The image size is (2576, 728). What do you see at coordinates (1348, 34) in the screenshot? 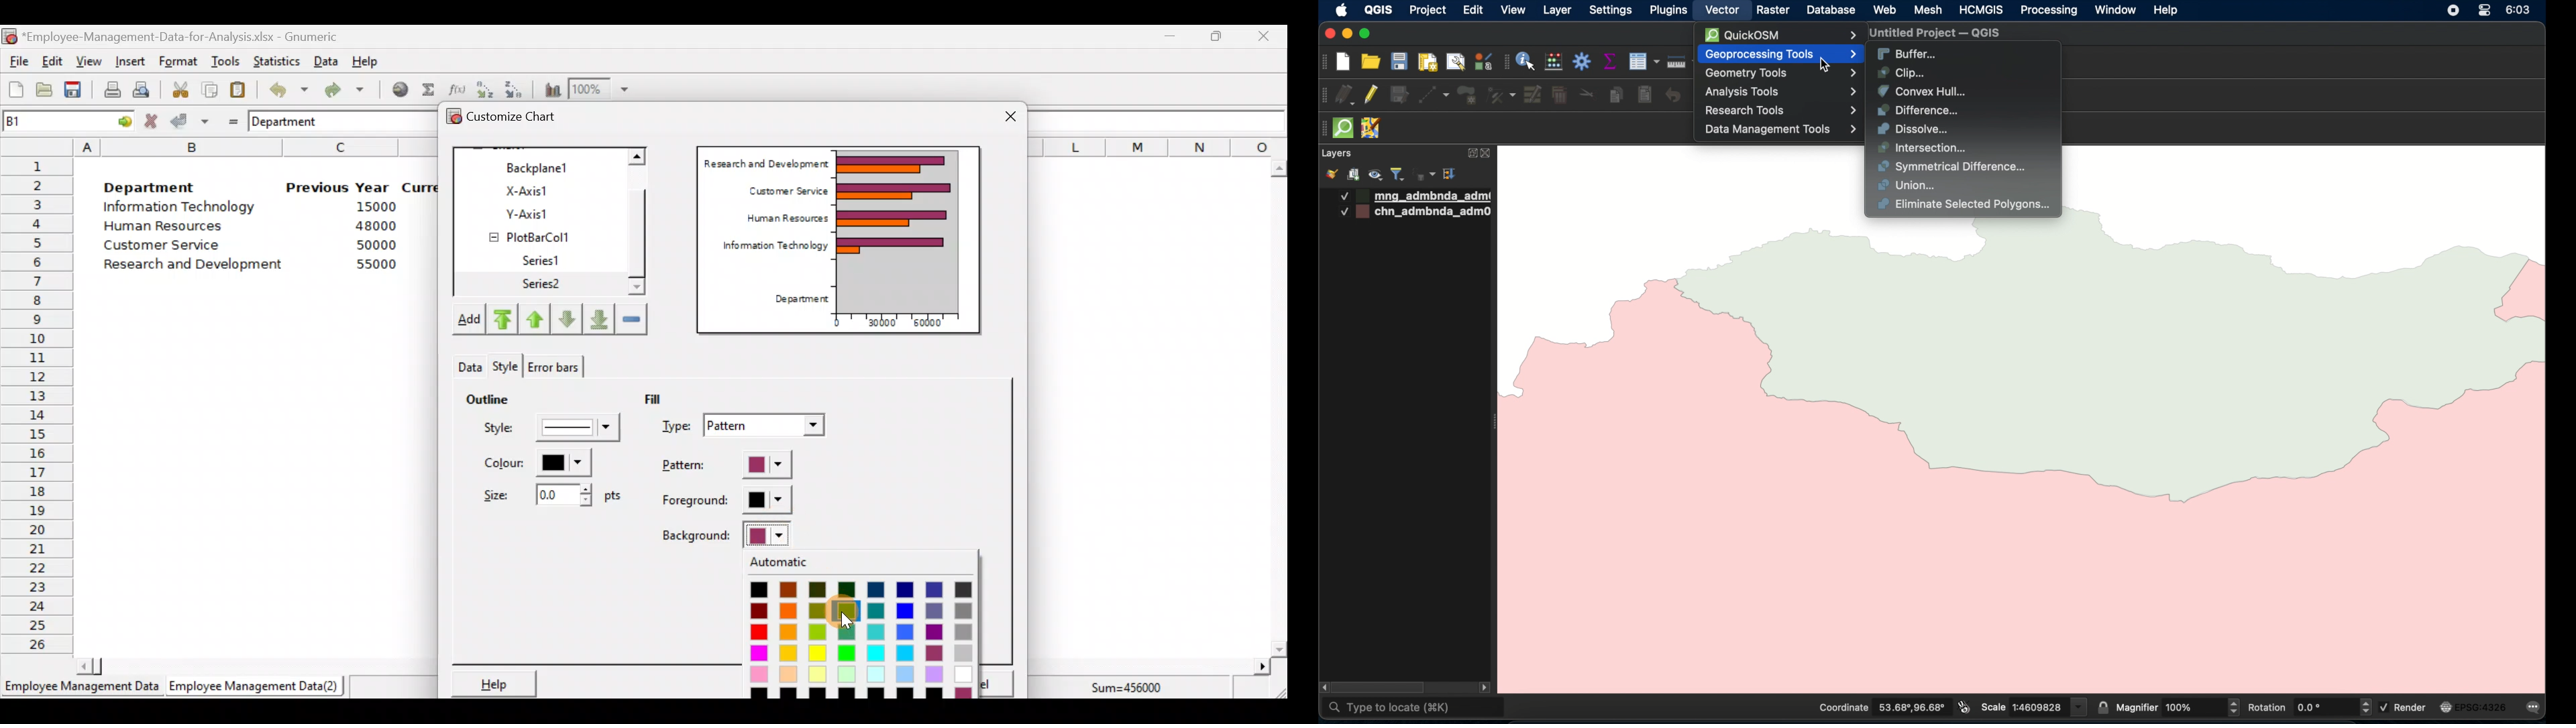
I see `minimize` at bounding box center [1348, 34].